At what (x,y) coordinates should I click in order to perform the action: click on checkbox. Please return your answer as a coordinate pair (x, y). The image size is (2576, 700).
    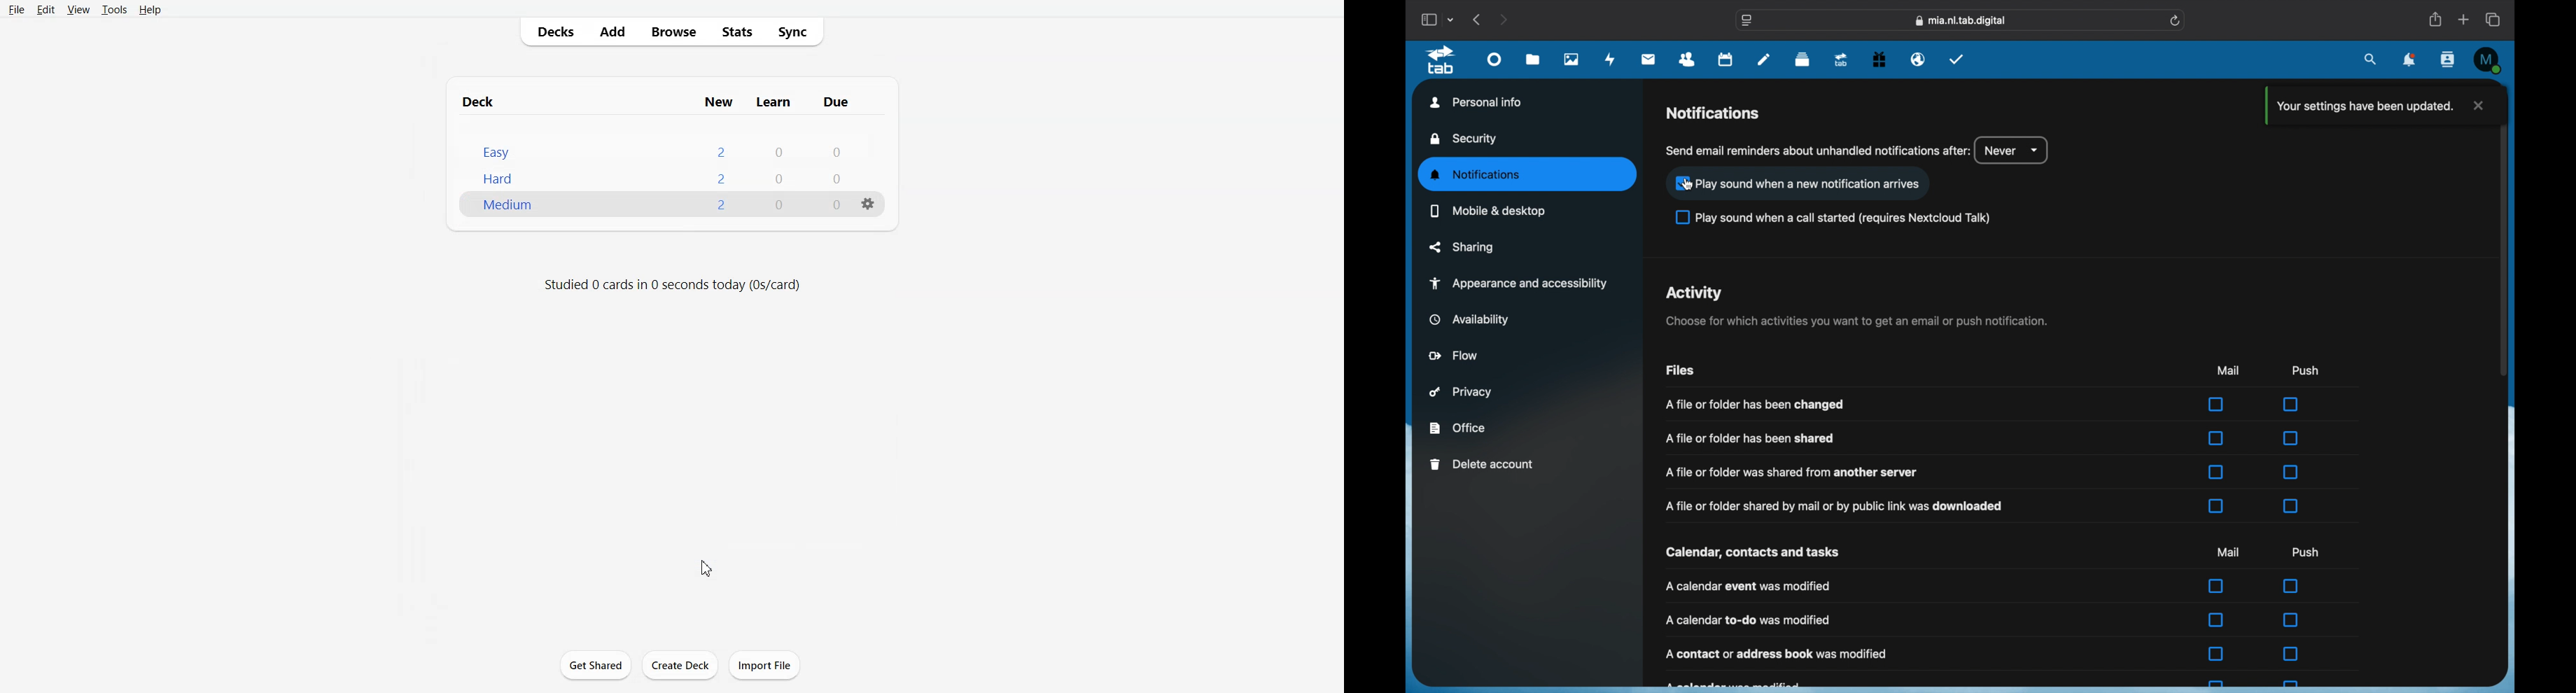
    Looking at the image, I should click on (2291, 472).